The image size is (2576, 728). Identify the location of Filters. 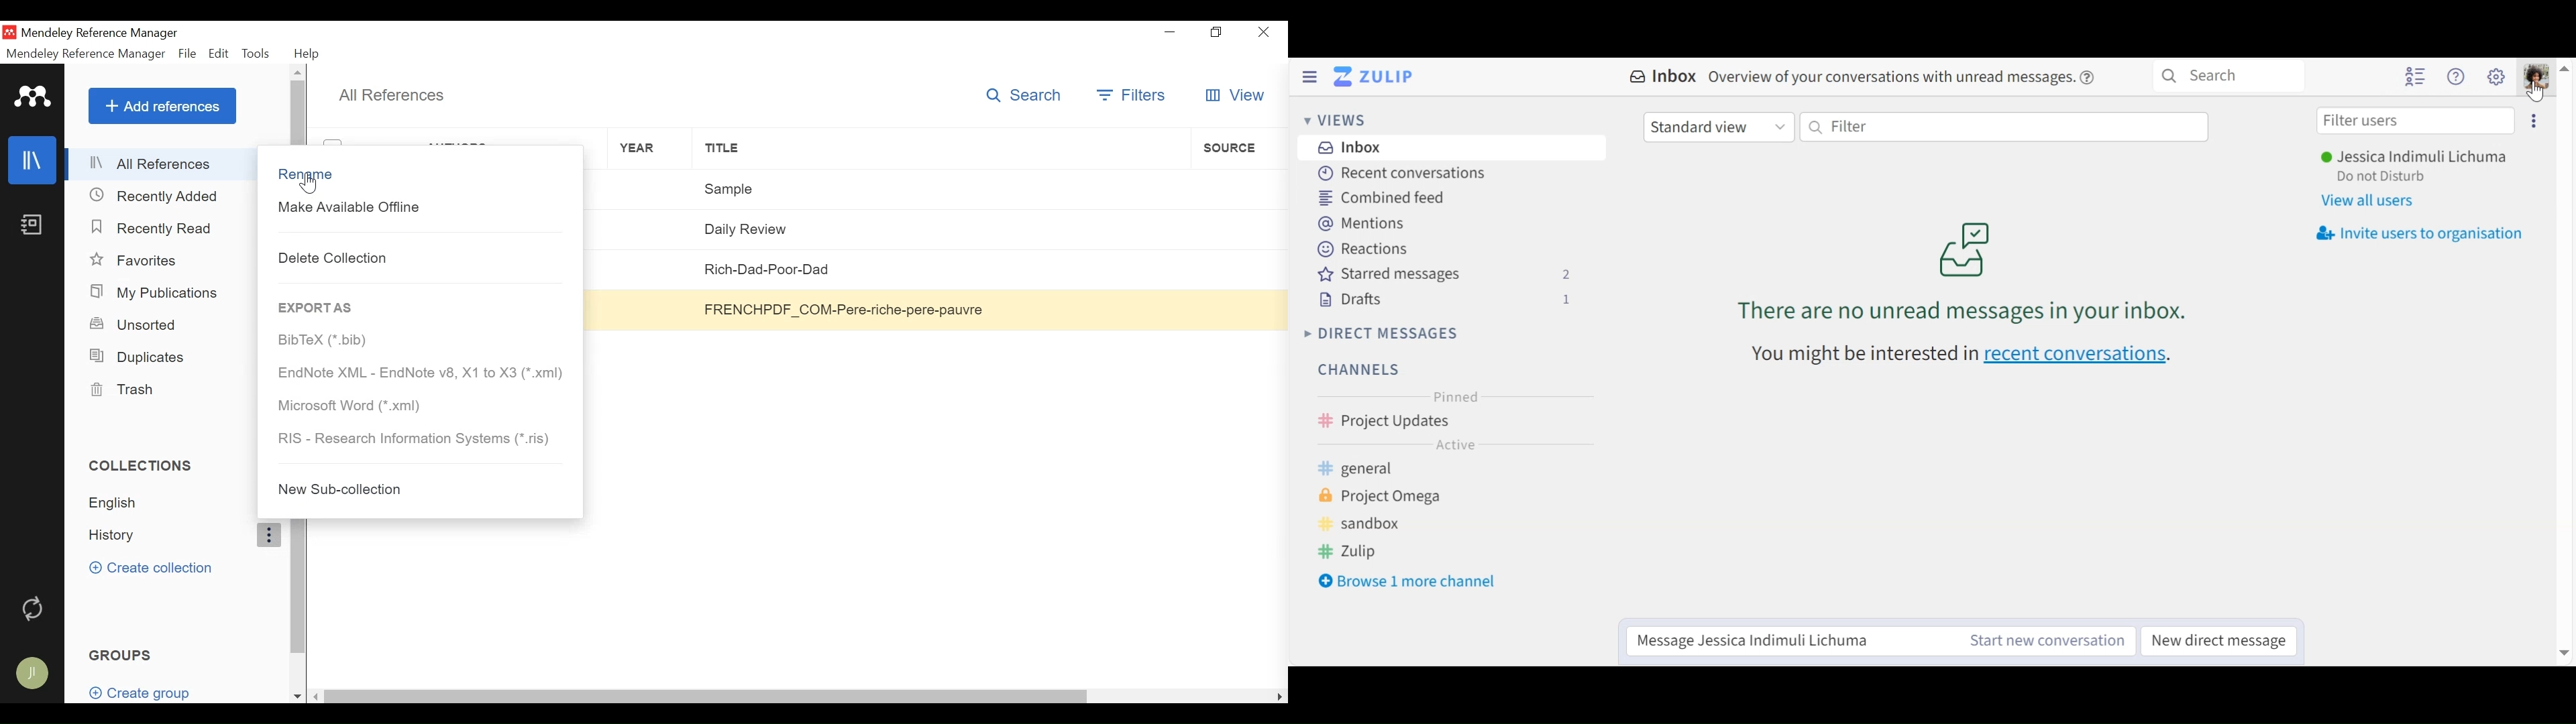
(1133, 95).